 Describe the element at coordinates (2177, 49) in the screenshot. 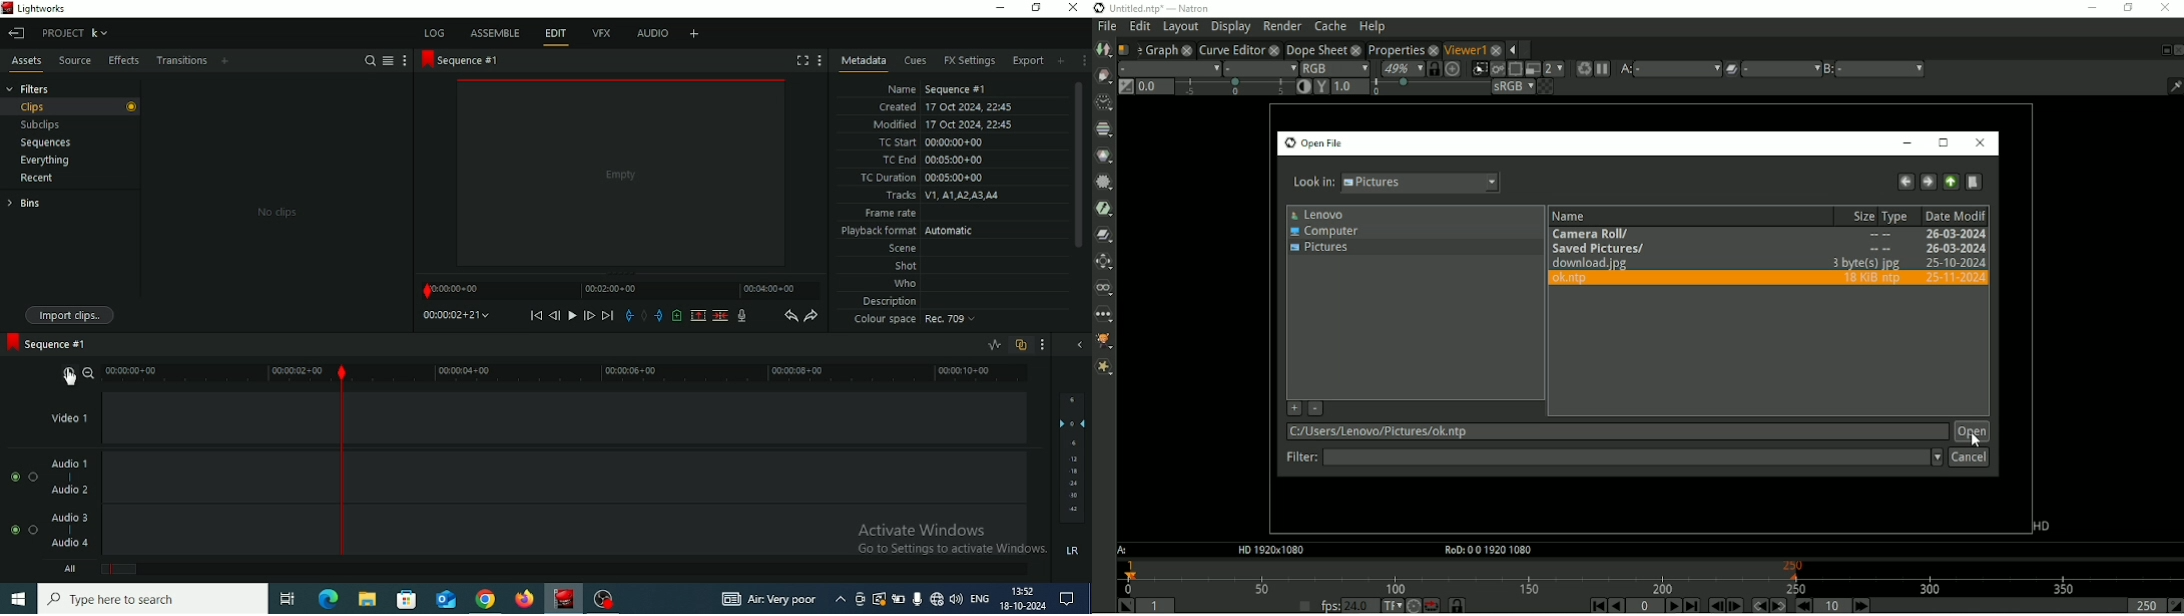

I see `Close` at that location.